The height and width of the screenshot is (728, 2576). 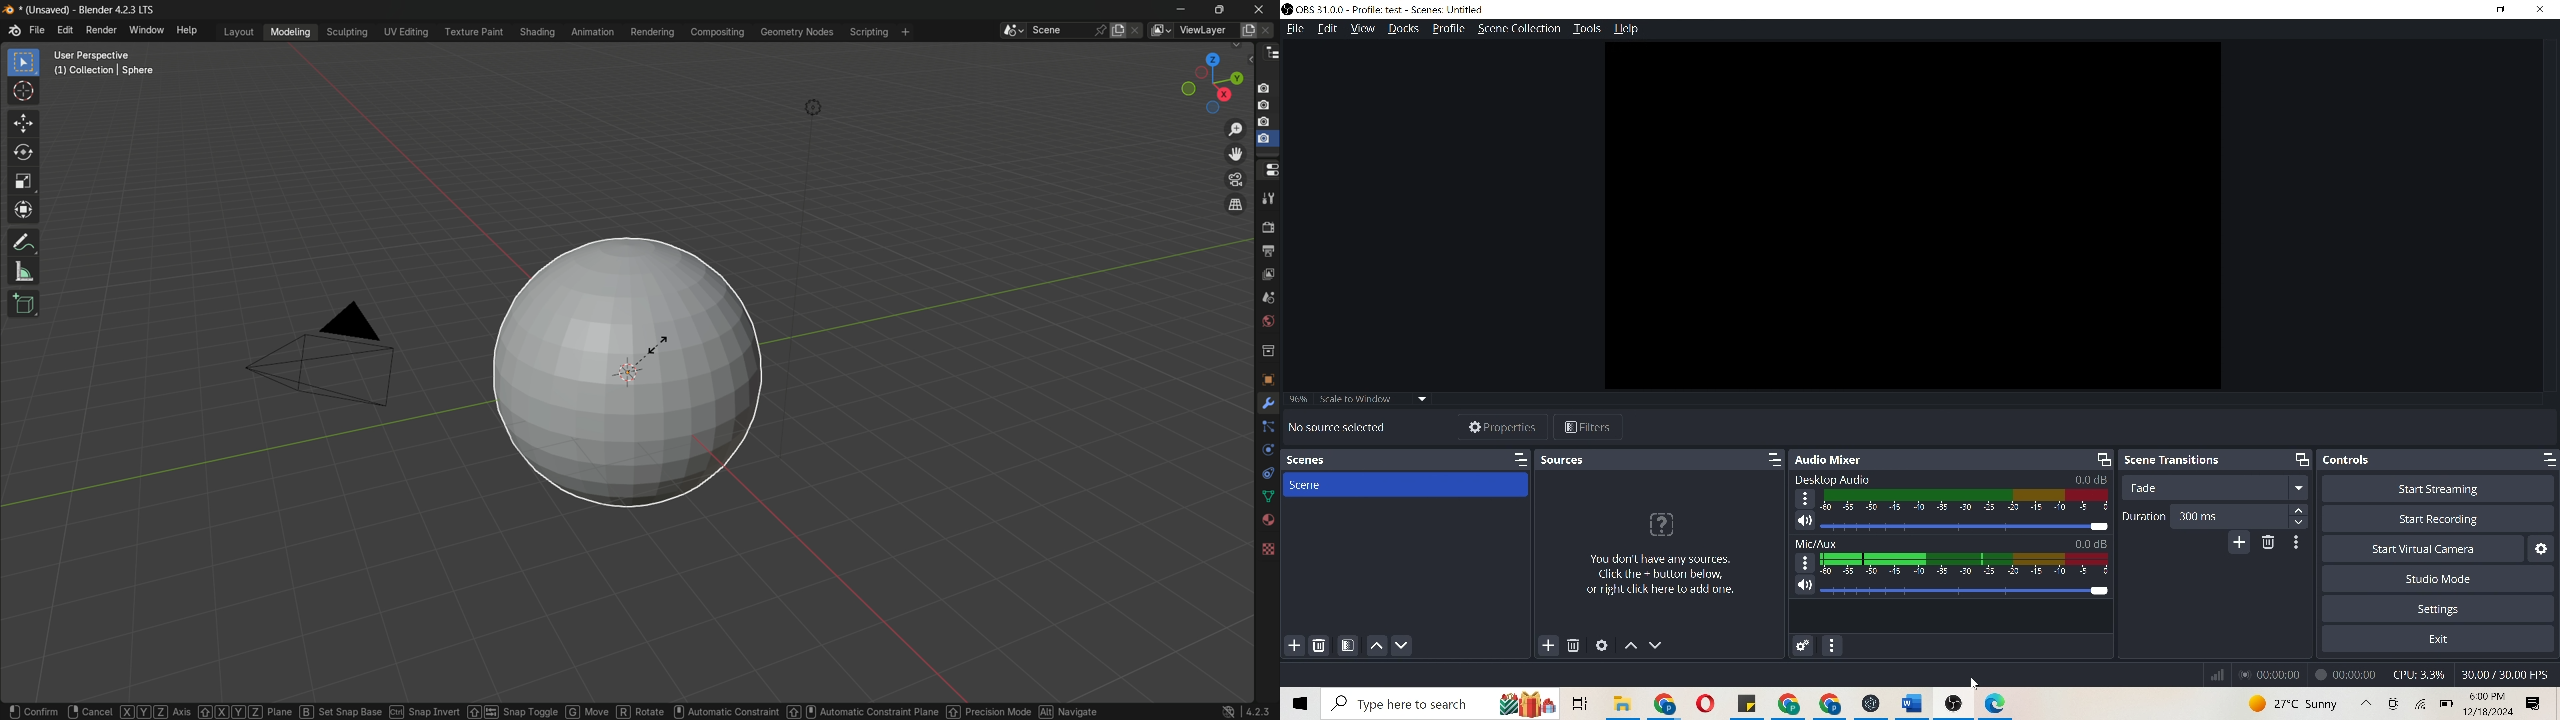 What do you see at coordinates (2369, 459) in the screenshot?
I see `controls` at bounding box center [2369, 459].